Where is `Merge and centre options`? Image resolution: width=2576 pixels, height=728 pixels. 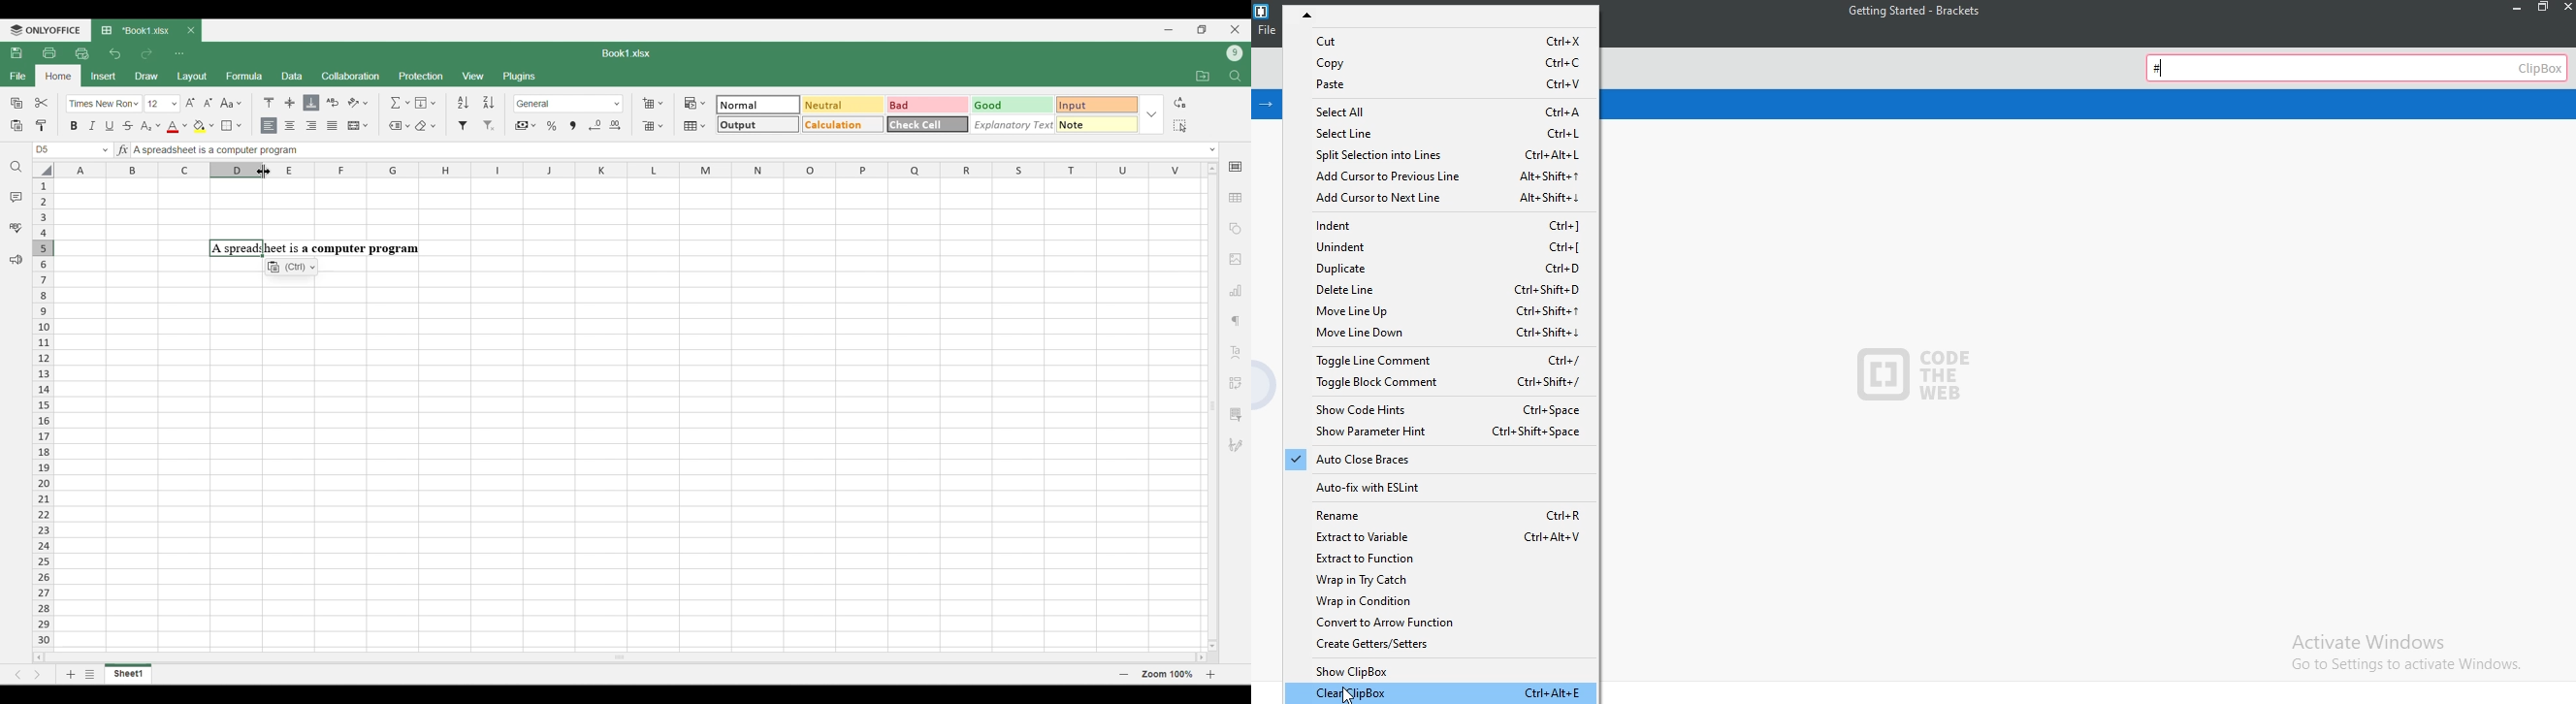
Merge and centre options is located at coordinates (359, 125).